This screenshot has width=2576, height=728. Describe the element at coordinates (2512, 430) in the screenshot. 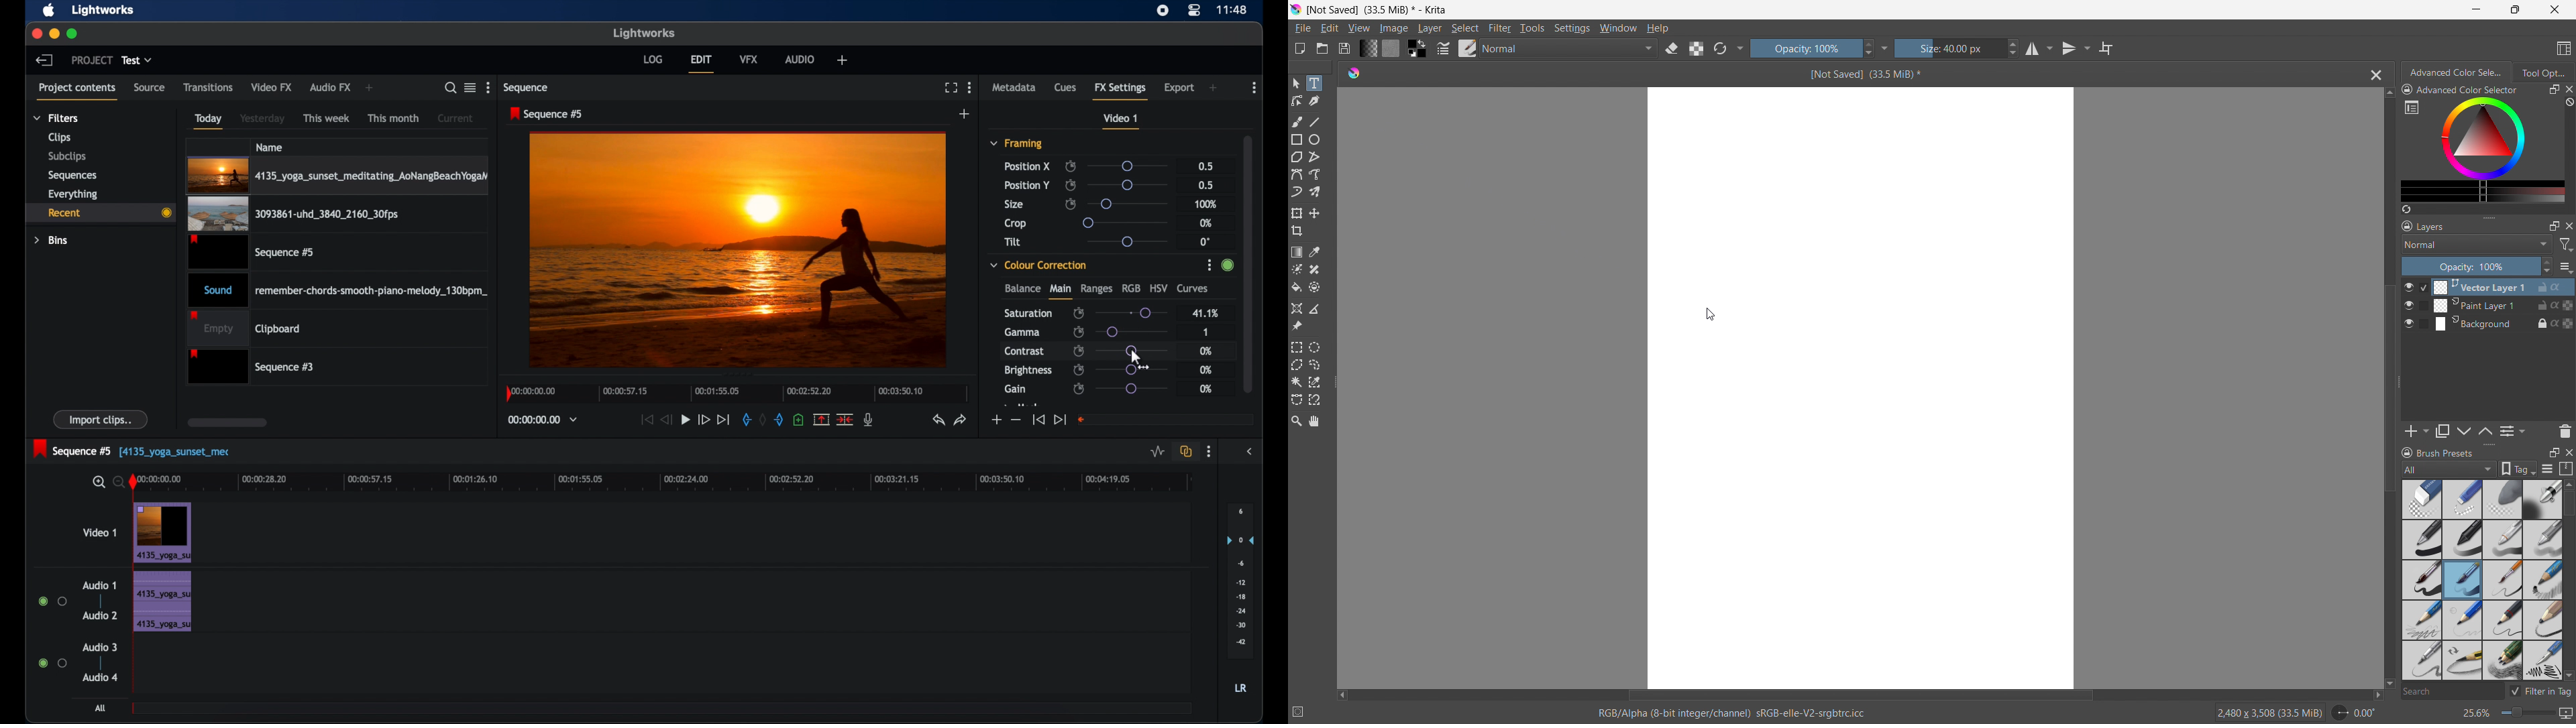

I see `view/change layer properties` at that location.